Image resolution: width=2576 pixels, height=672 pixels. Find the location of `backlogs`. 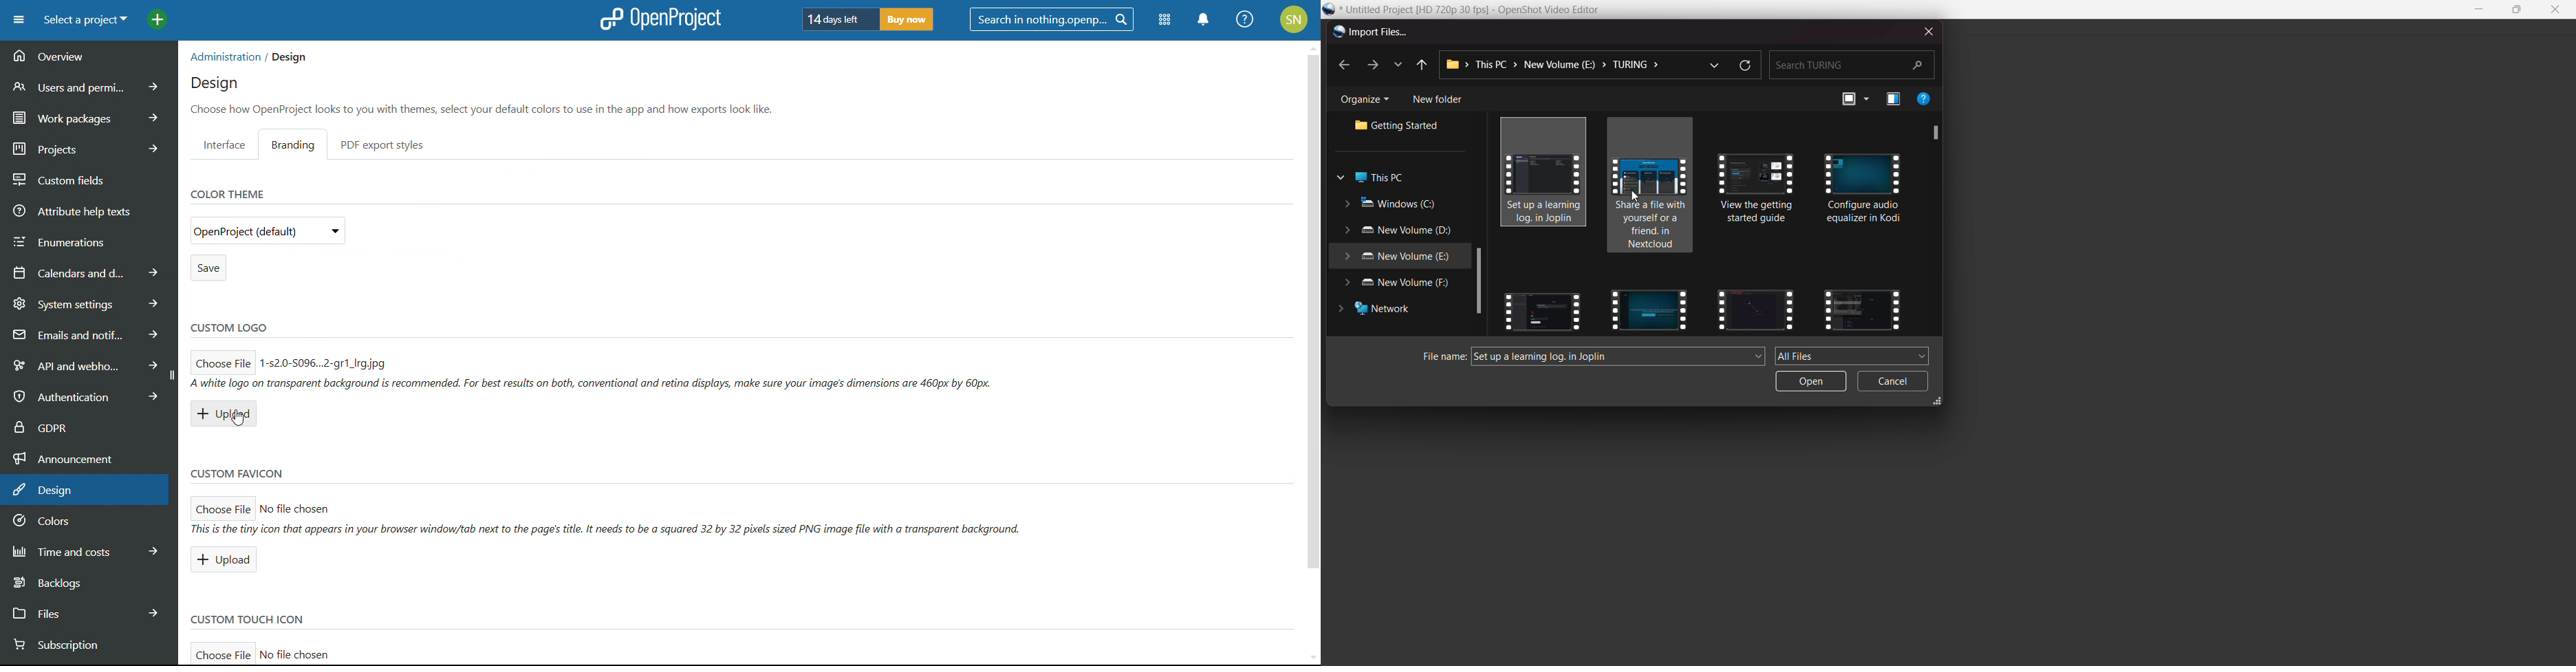

backlogs is located at coordinates (87, 581).